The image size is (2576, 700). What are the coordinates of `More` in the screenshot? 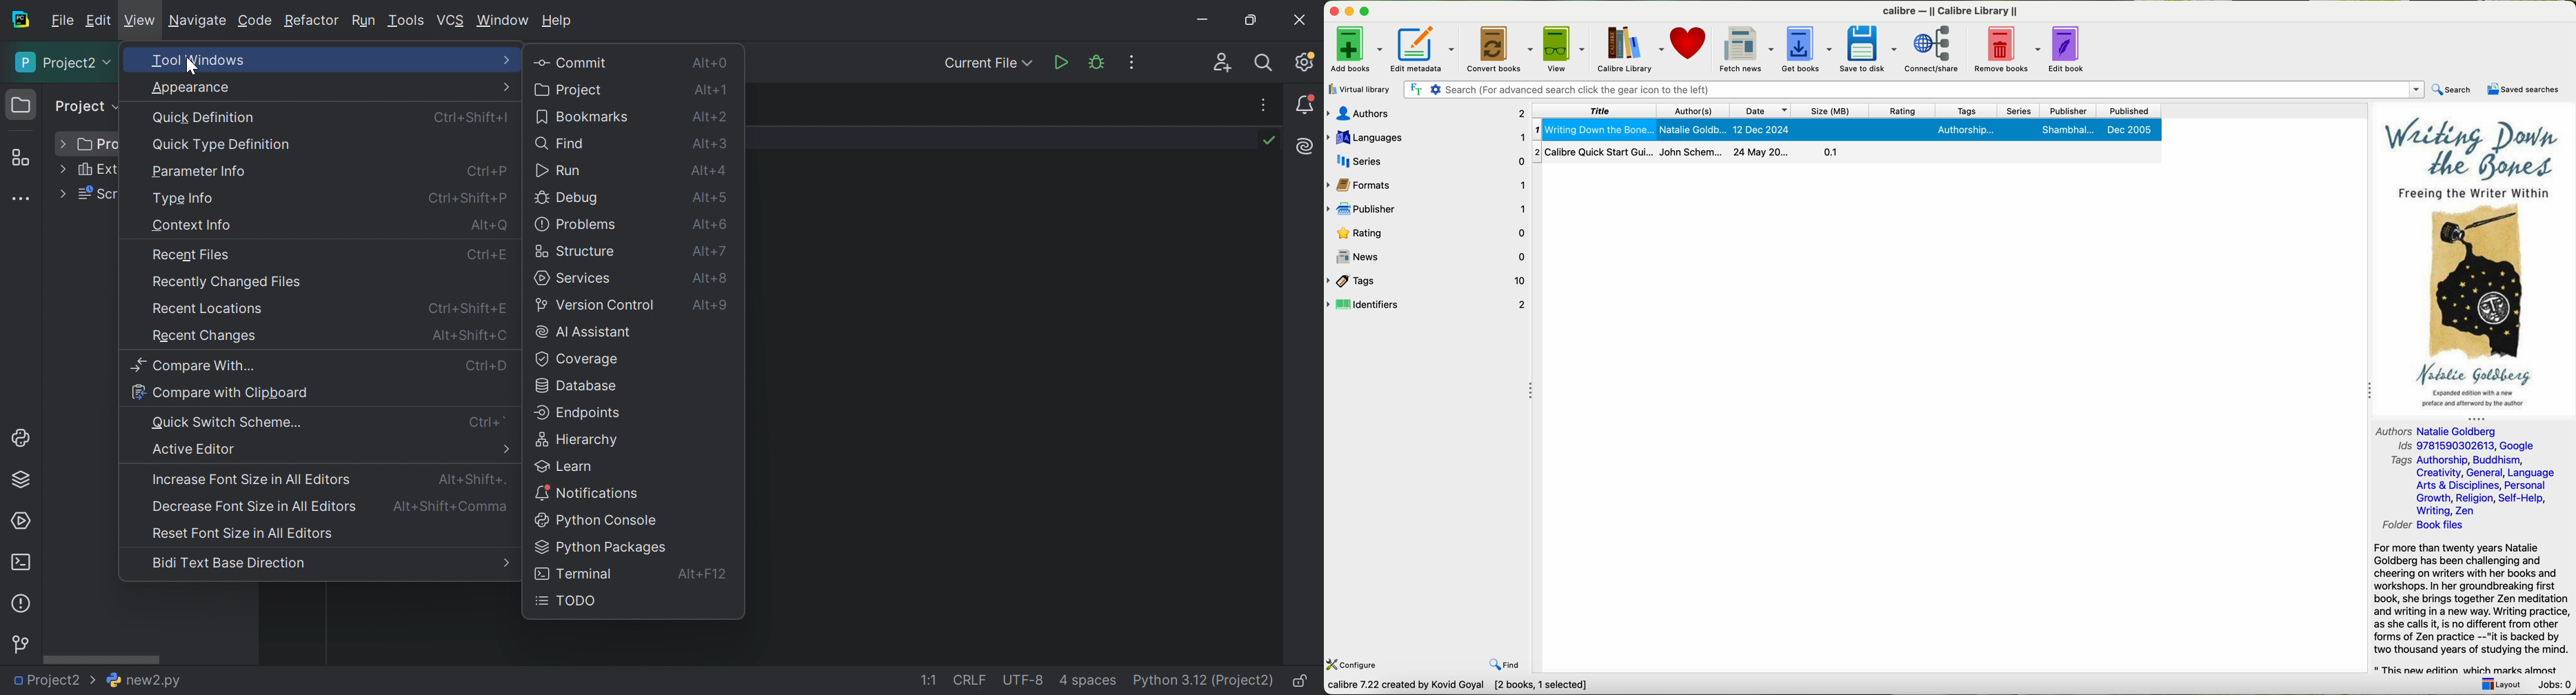 It's located at (507, 59).